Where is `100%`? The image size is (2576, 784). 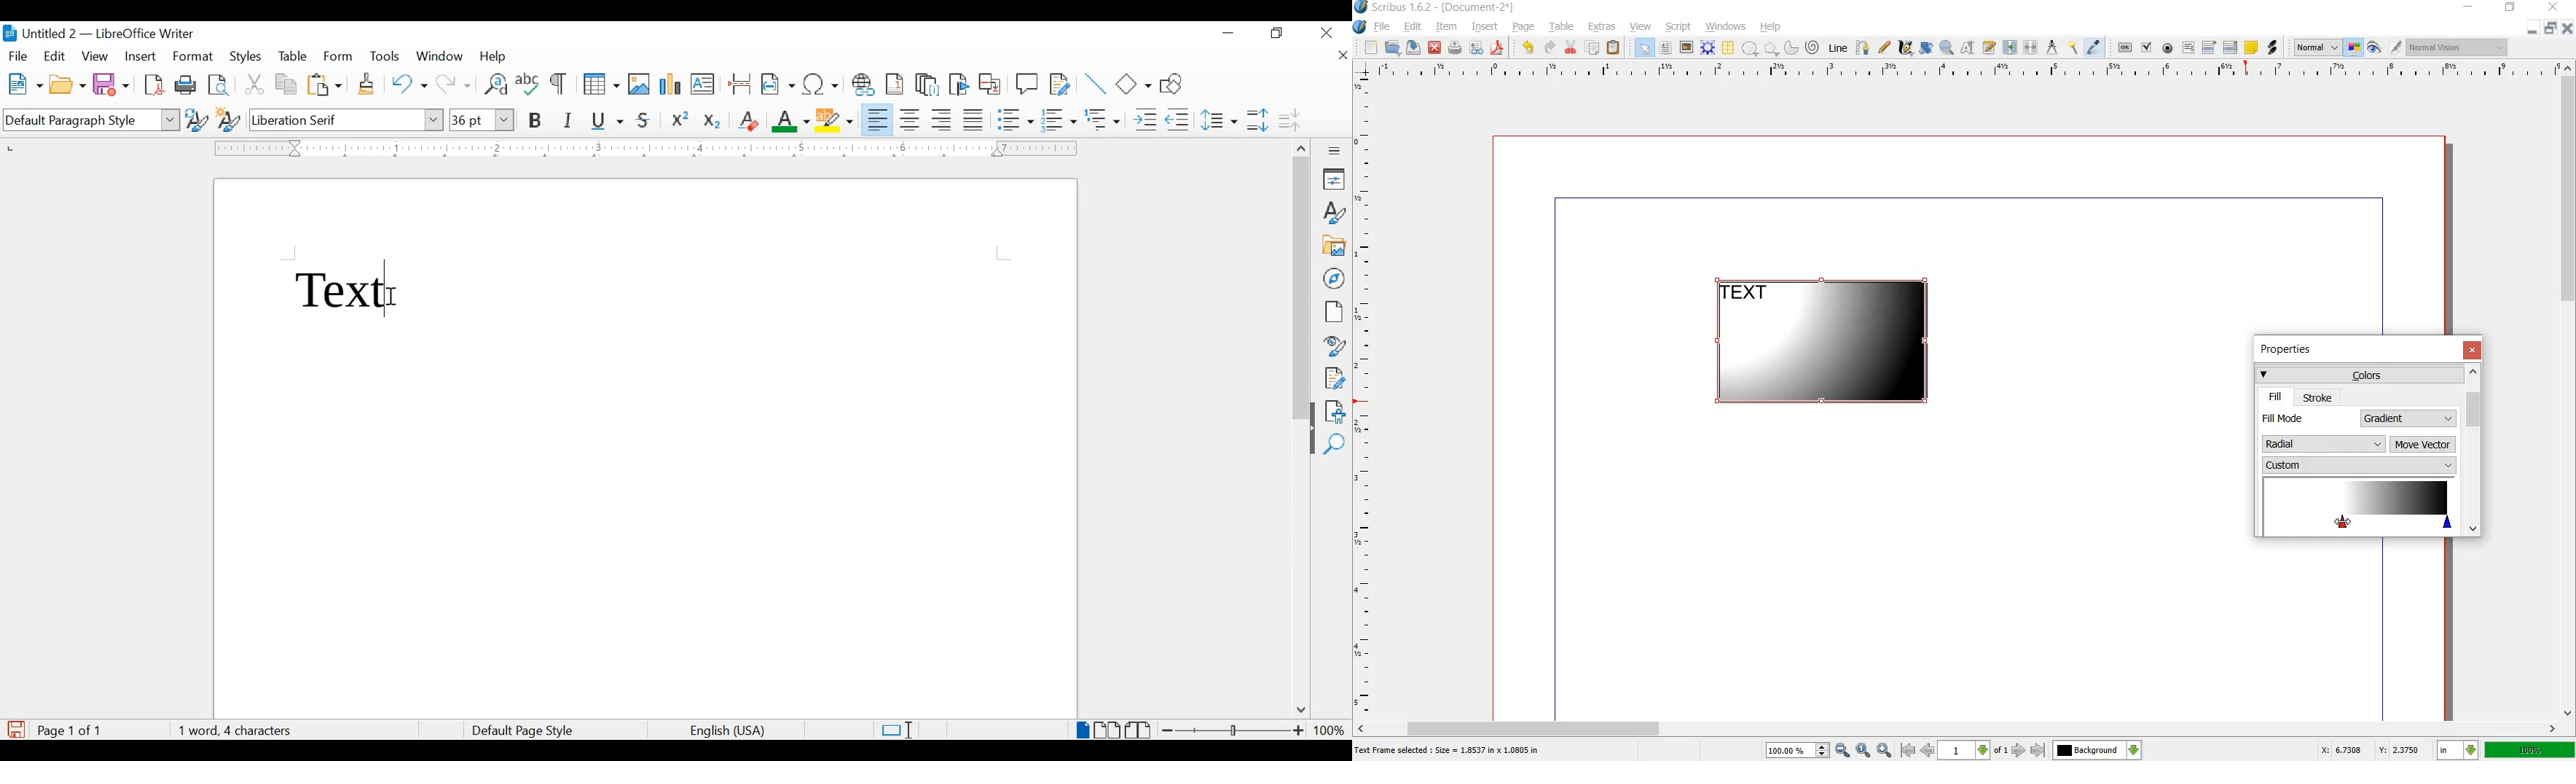
100% is located at coordinates (2530, 749).